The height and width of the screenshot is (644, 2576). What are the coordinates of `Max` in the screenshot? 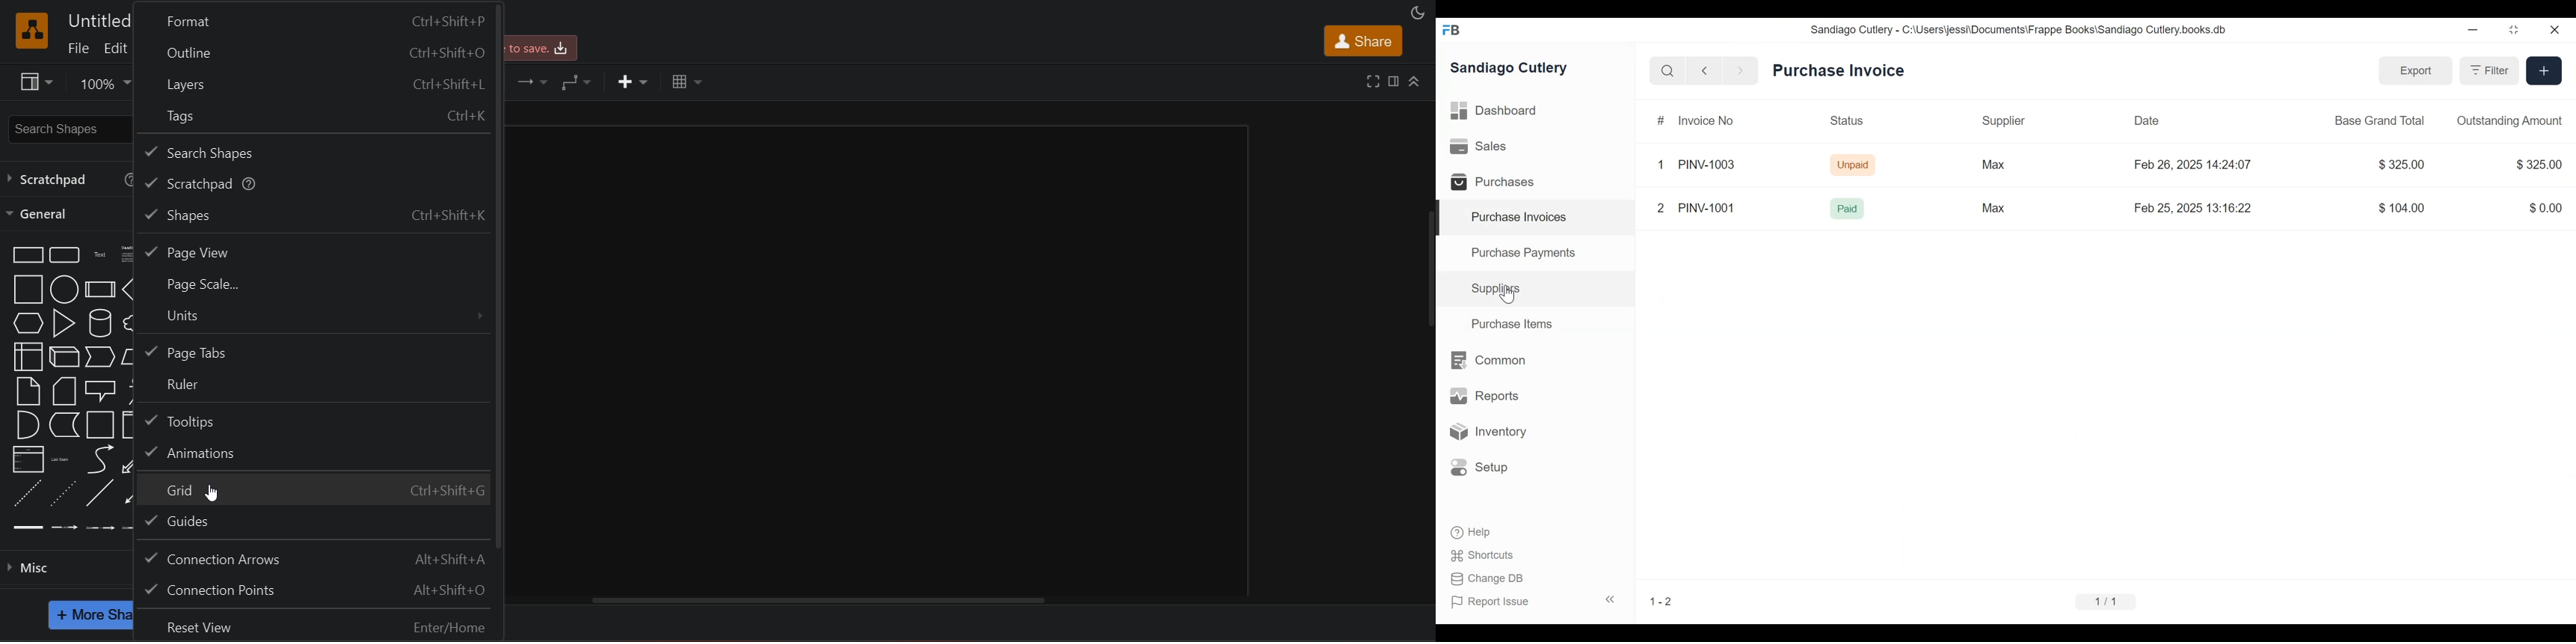 It's located at (1991, 210).